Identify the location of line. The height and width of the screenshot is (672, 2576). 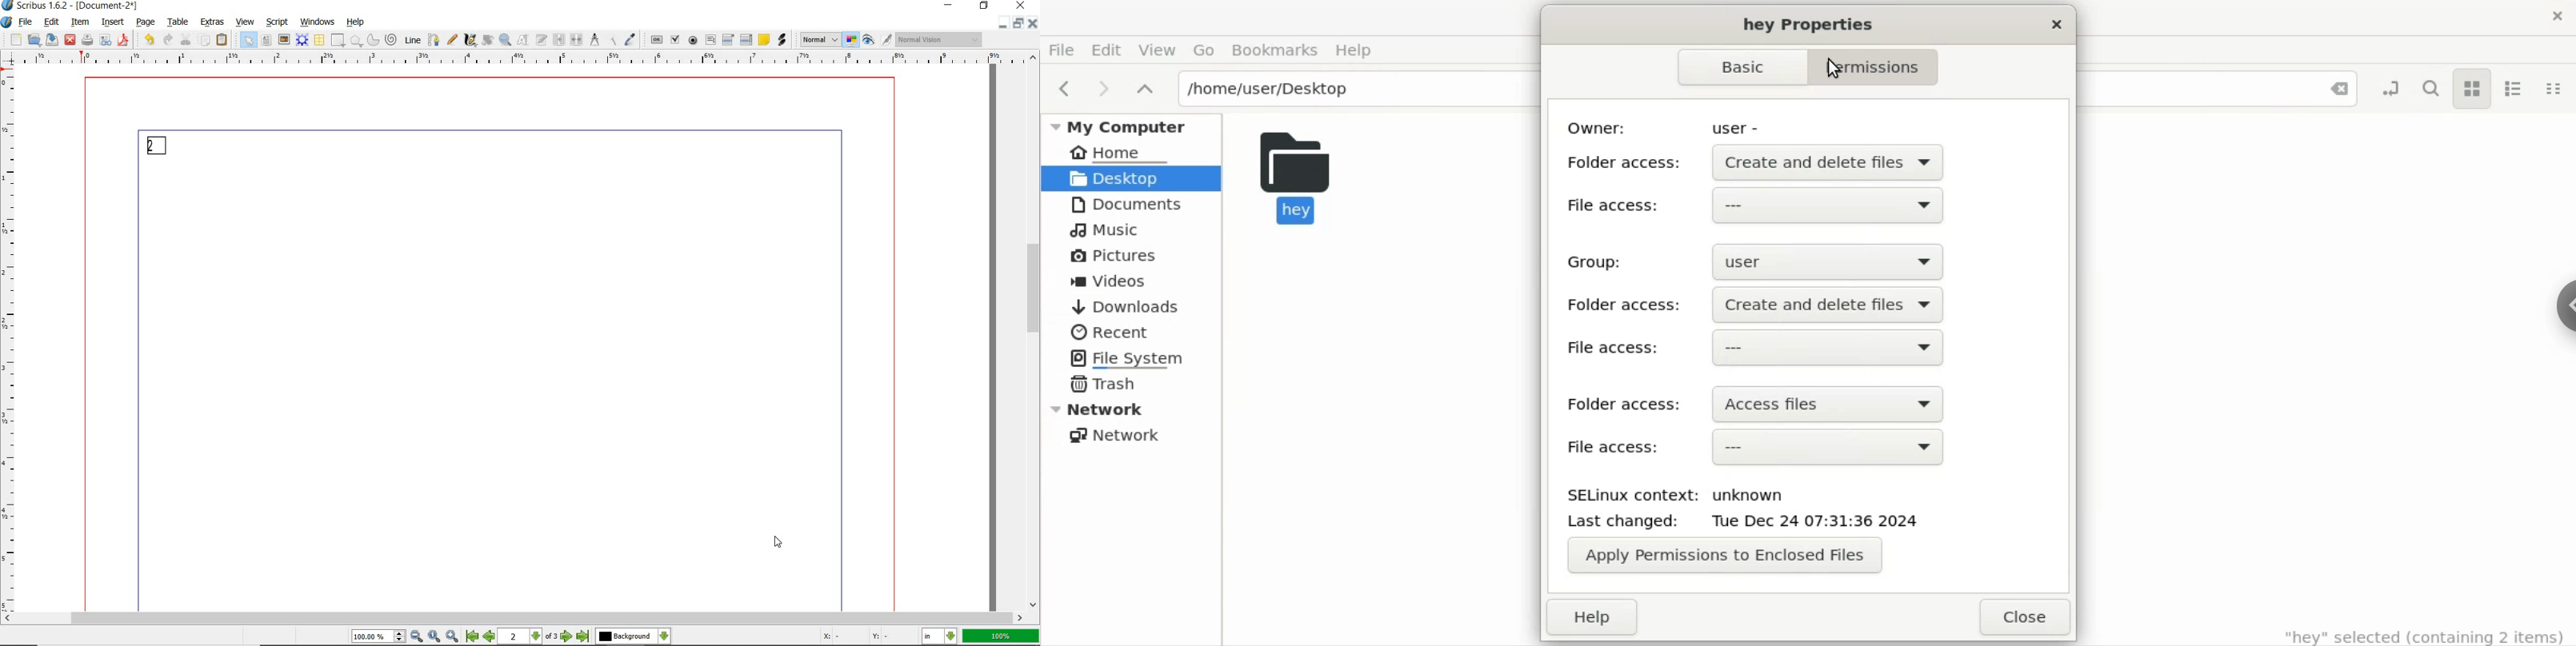
(414, 40).